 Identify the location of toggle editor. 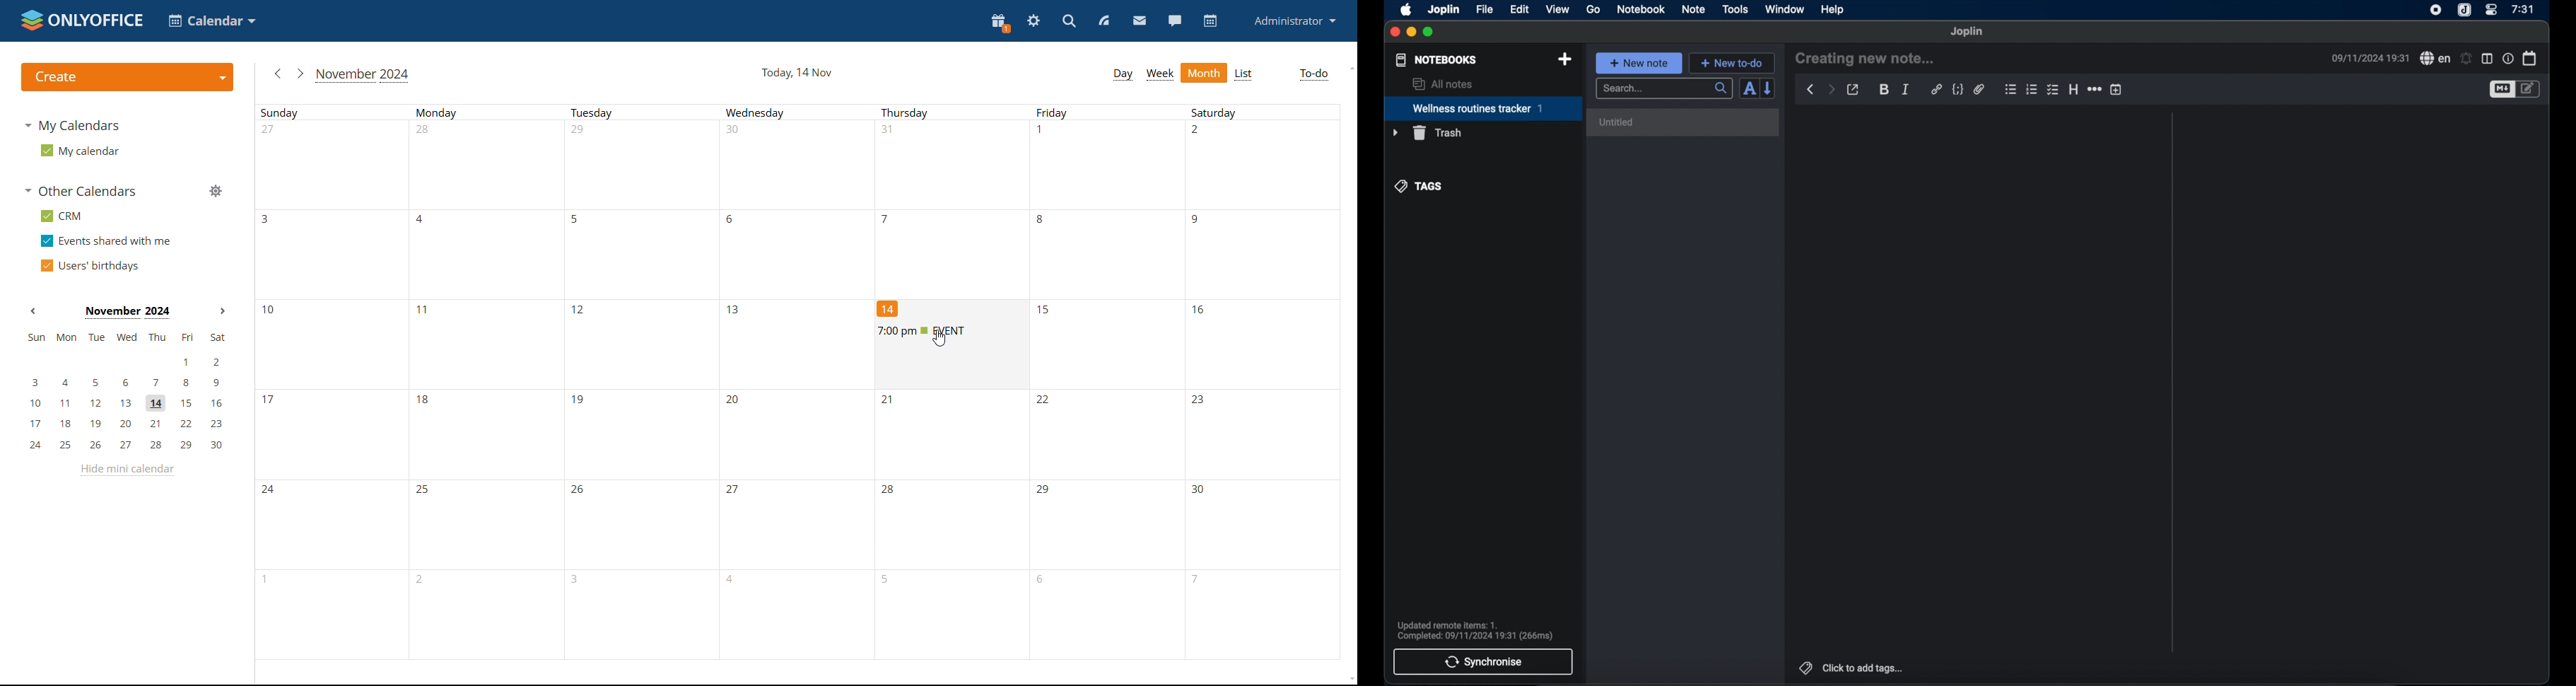
(2501, 89).